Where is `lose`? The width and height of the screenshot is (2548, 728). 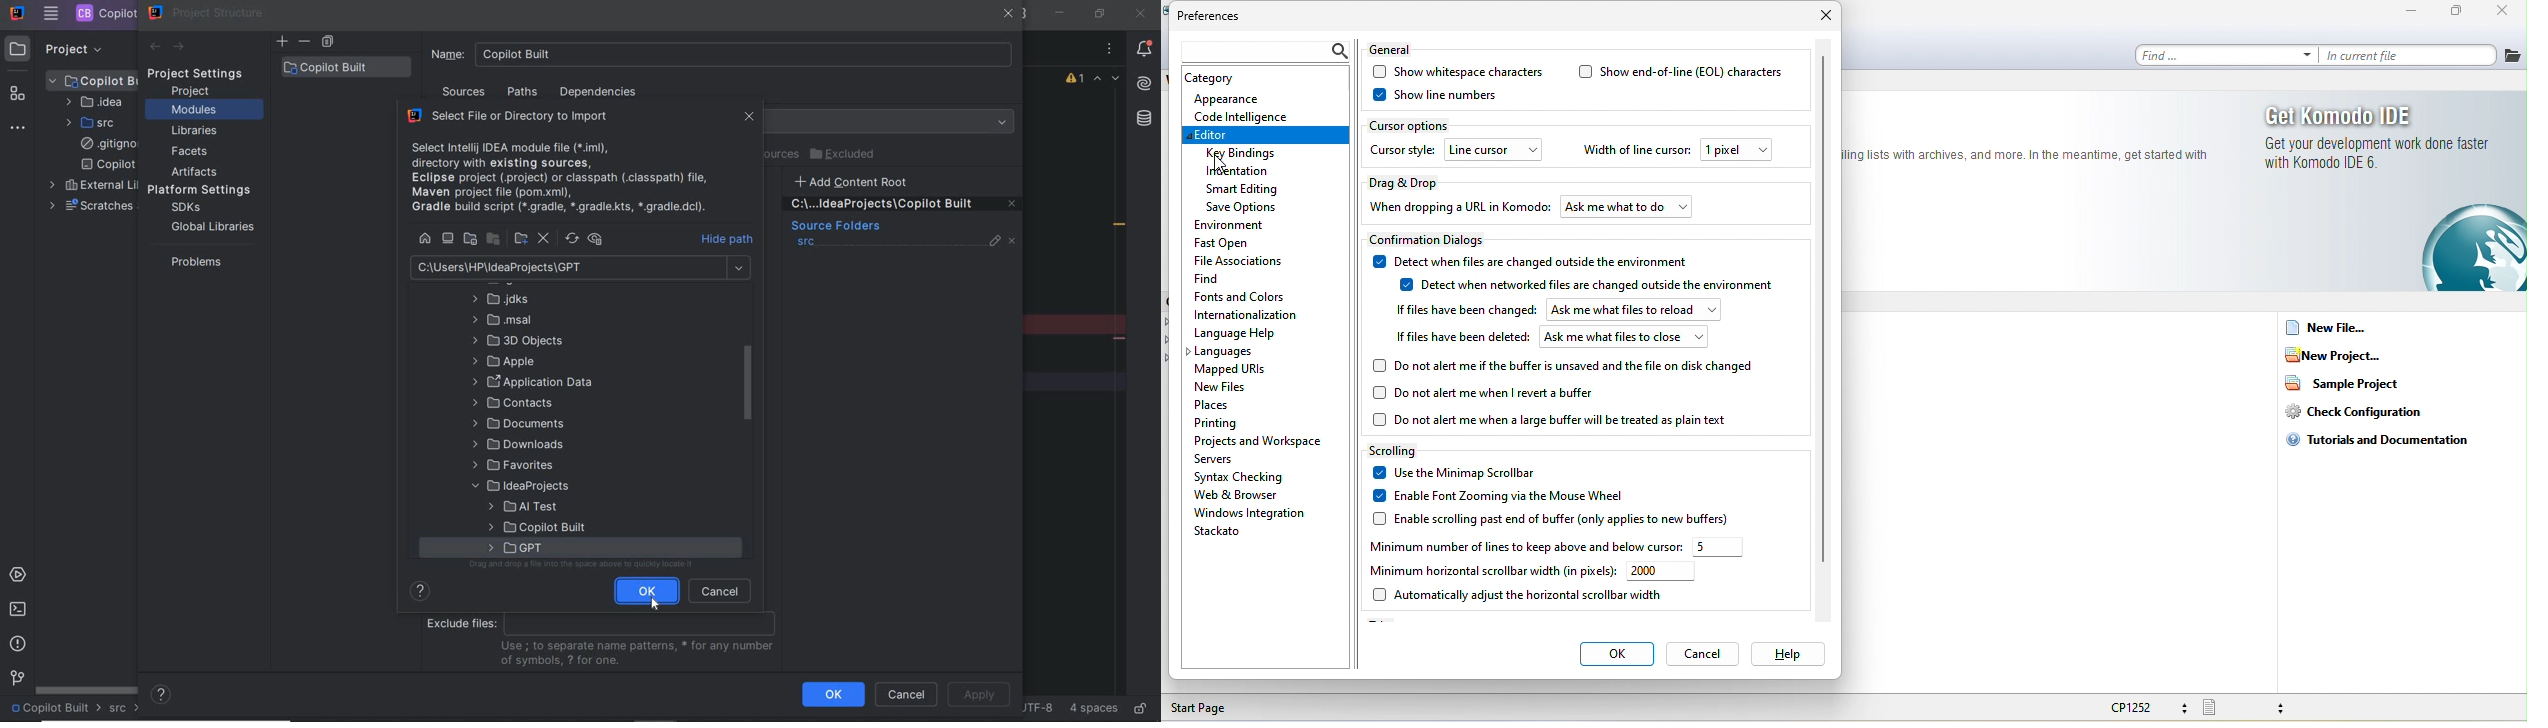 lose is located at coordinates (750, 118).